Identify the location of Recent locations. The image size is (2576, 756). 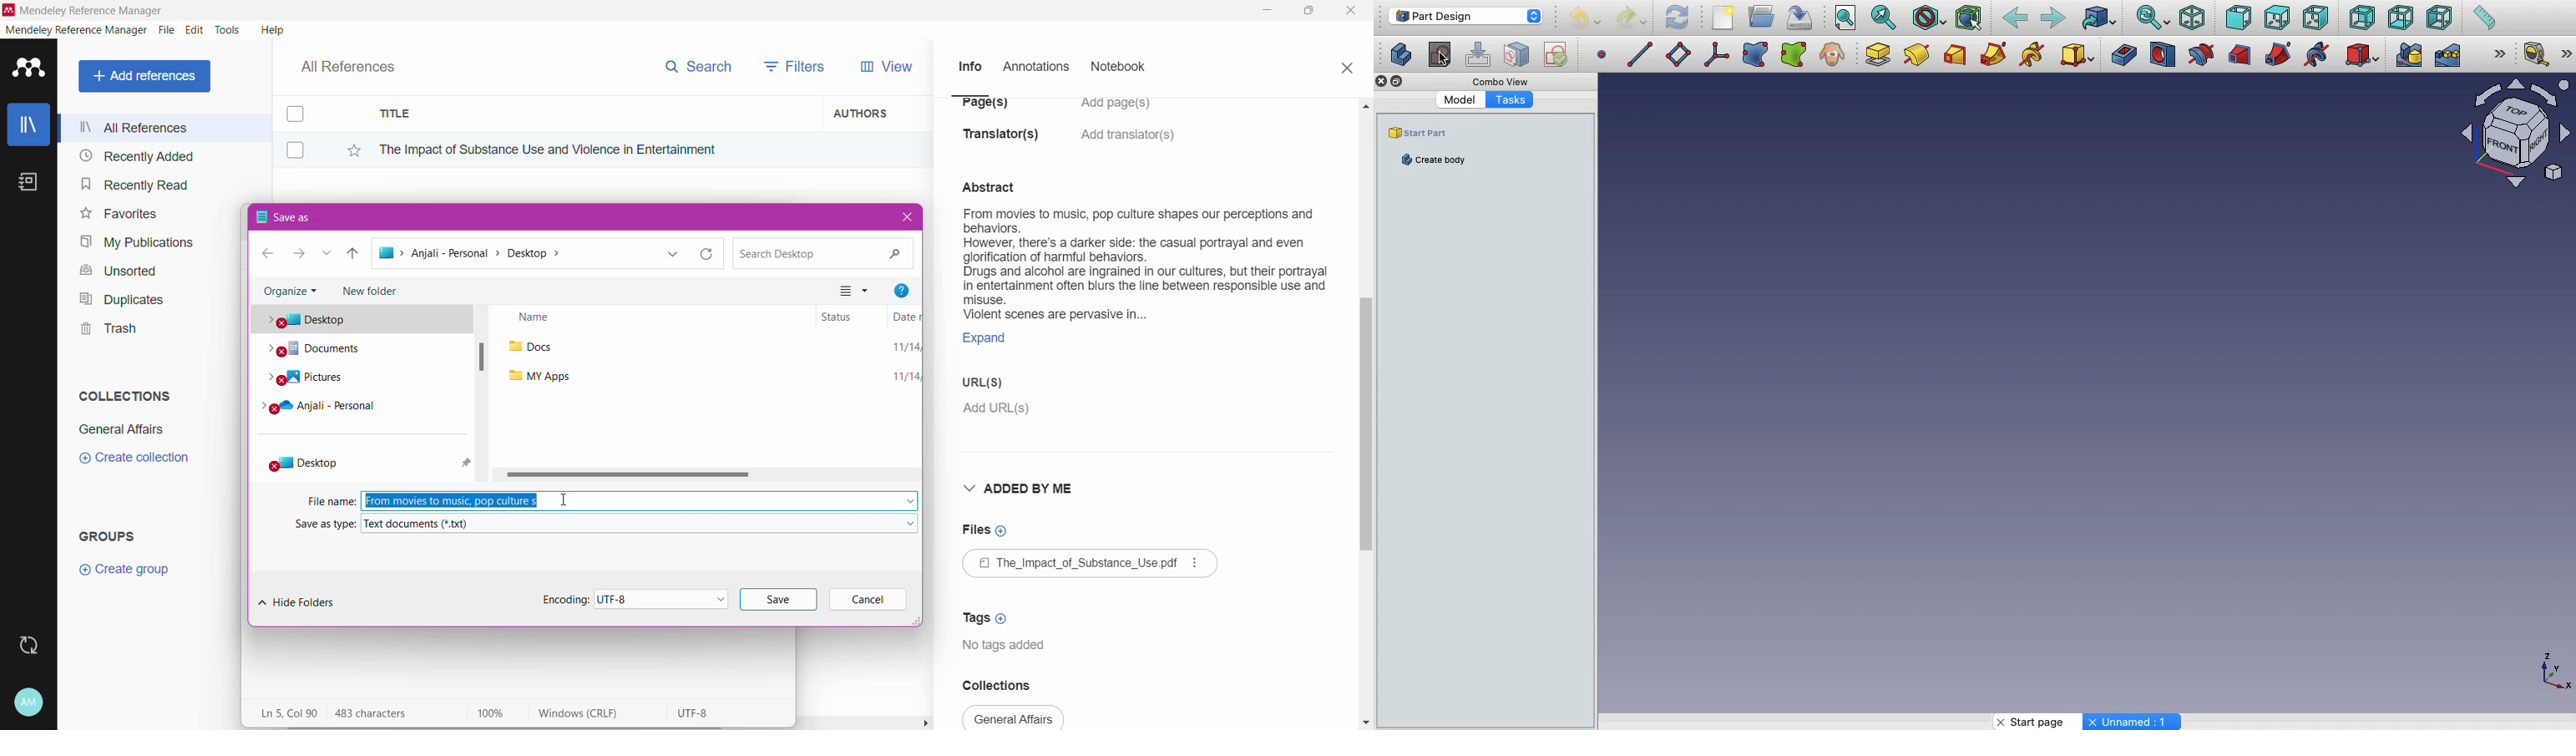
(328, 254).